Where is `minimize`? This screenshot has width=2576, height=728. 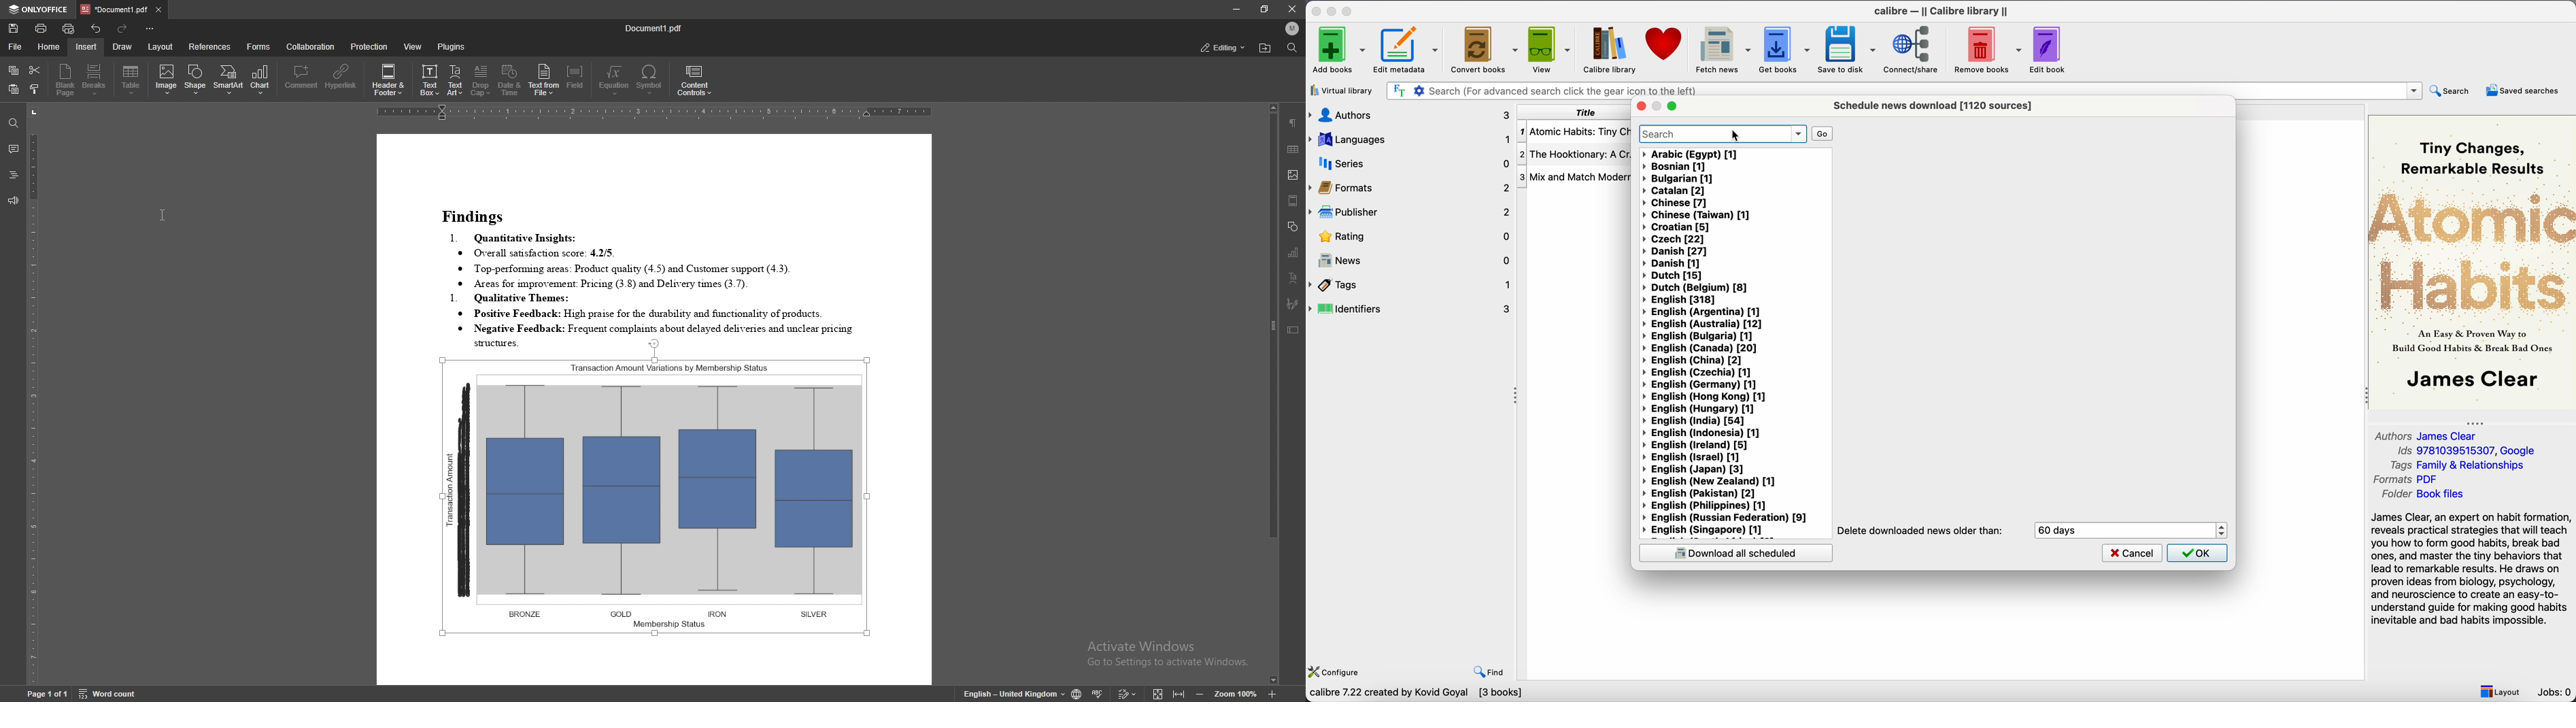 minimize is located at coordinates (1235, 9).